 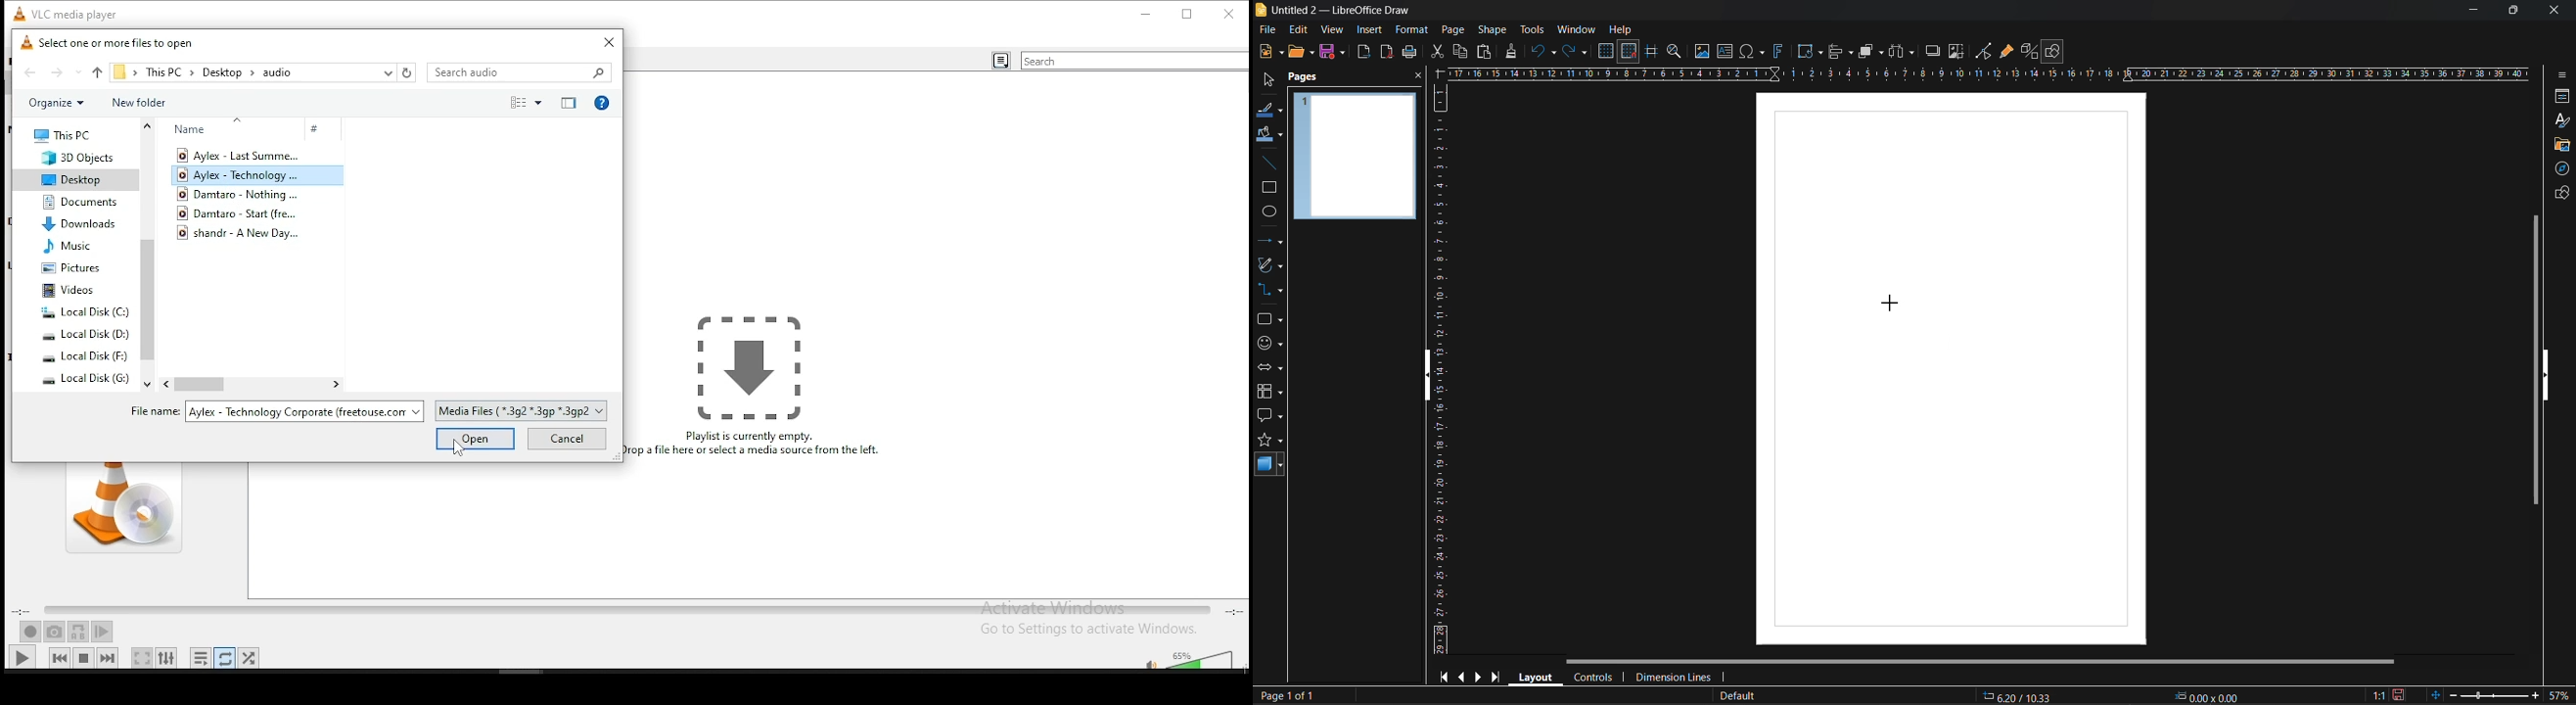 I want to click on shapes, so click(x=1269, y=319).